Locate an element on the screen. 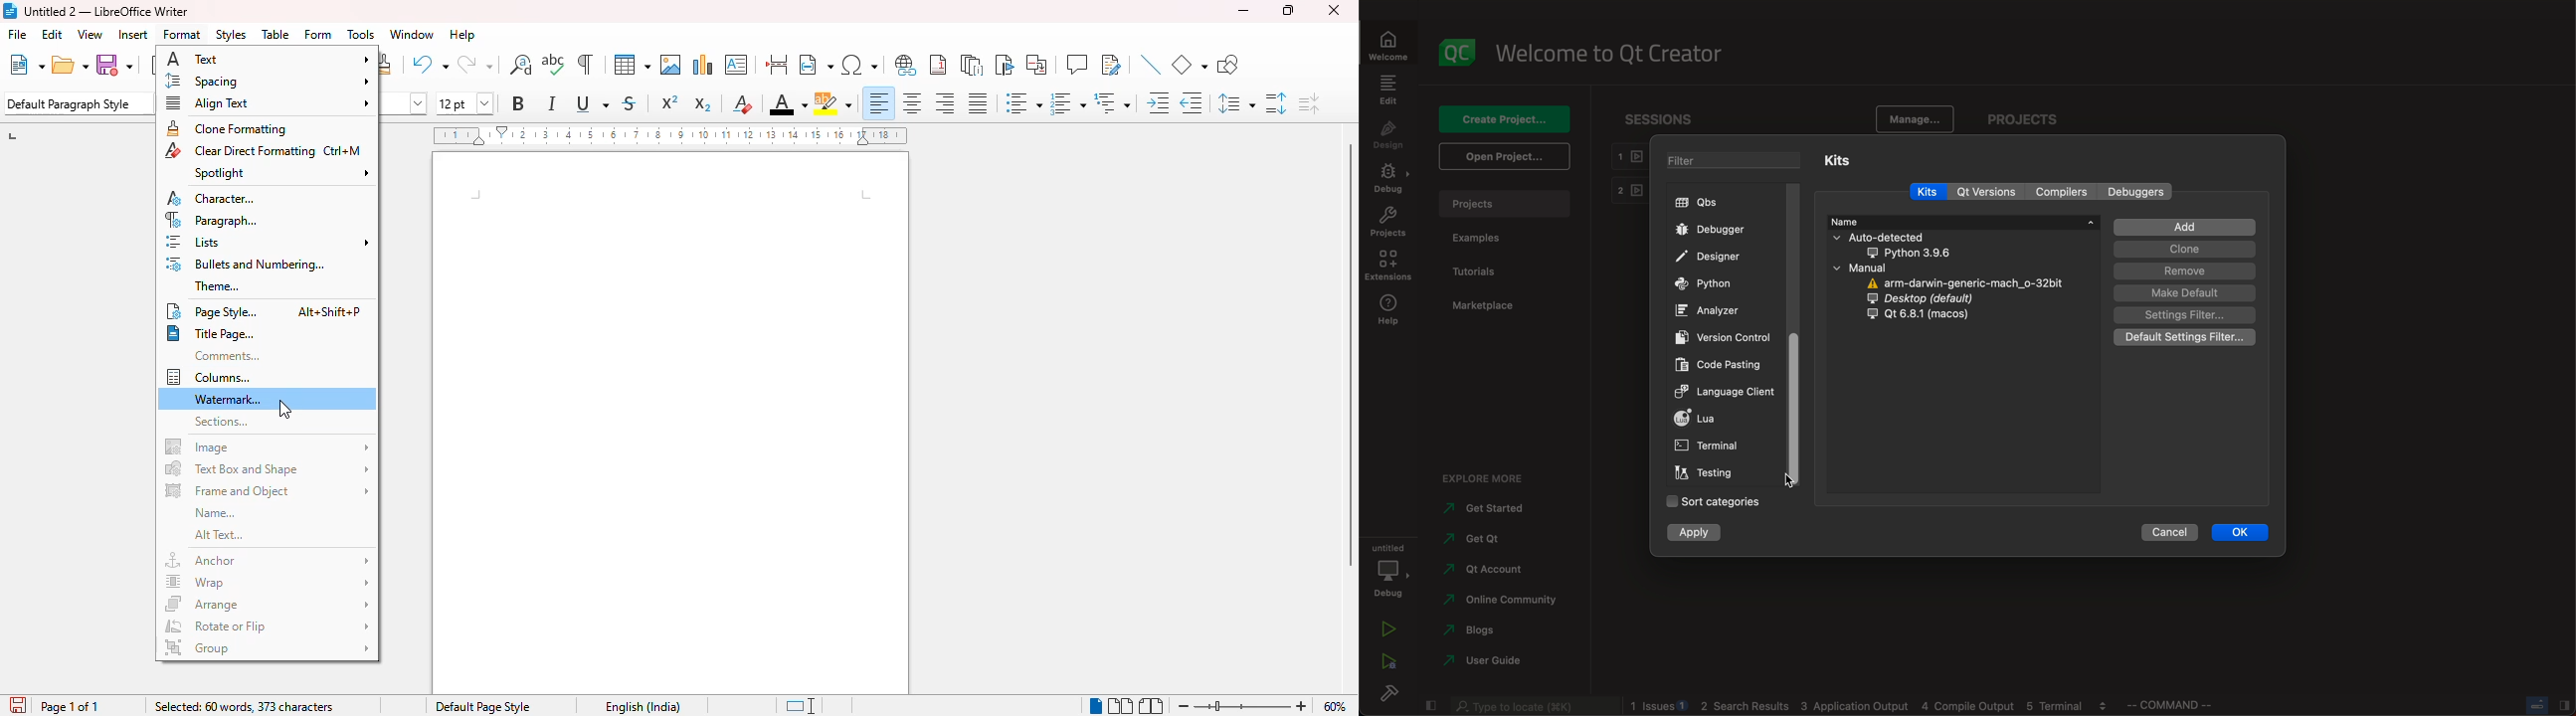 The width and height of the screenshot is (2576, 728). theme is located at coordinates (218, 285).